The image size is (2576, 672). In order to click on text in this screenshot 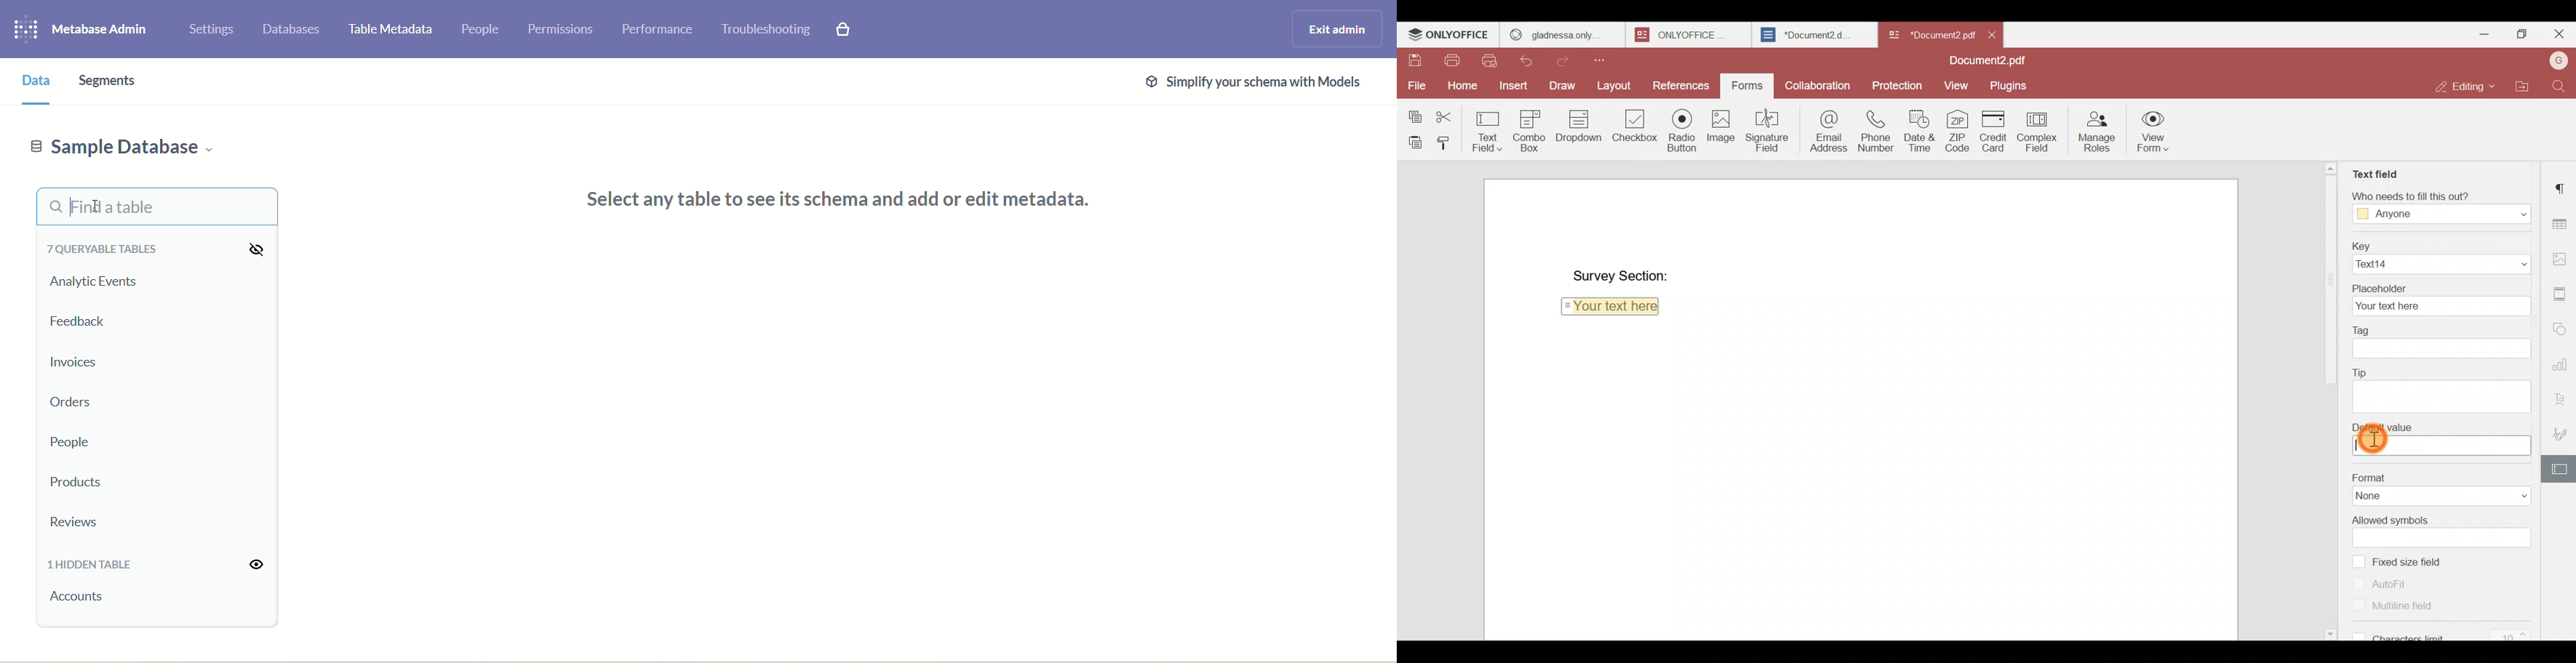, I will do `click(2444, 395)`.